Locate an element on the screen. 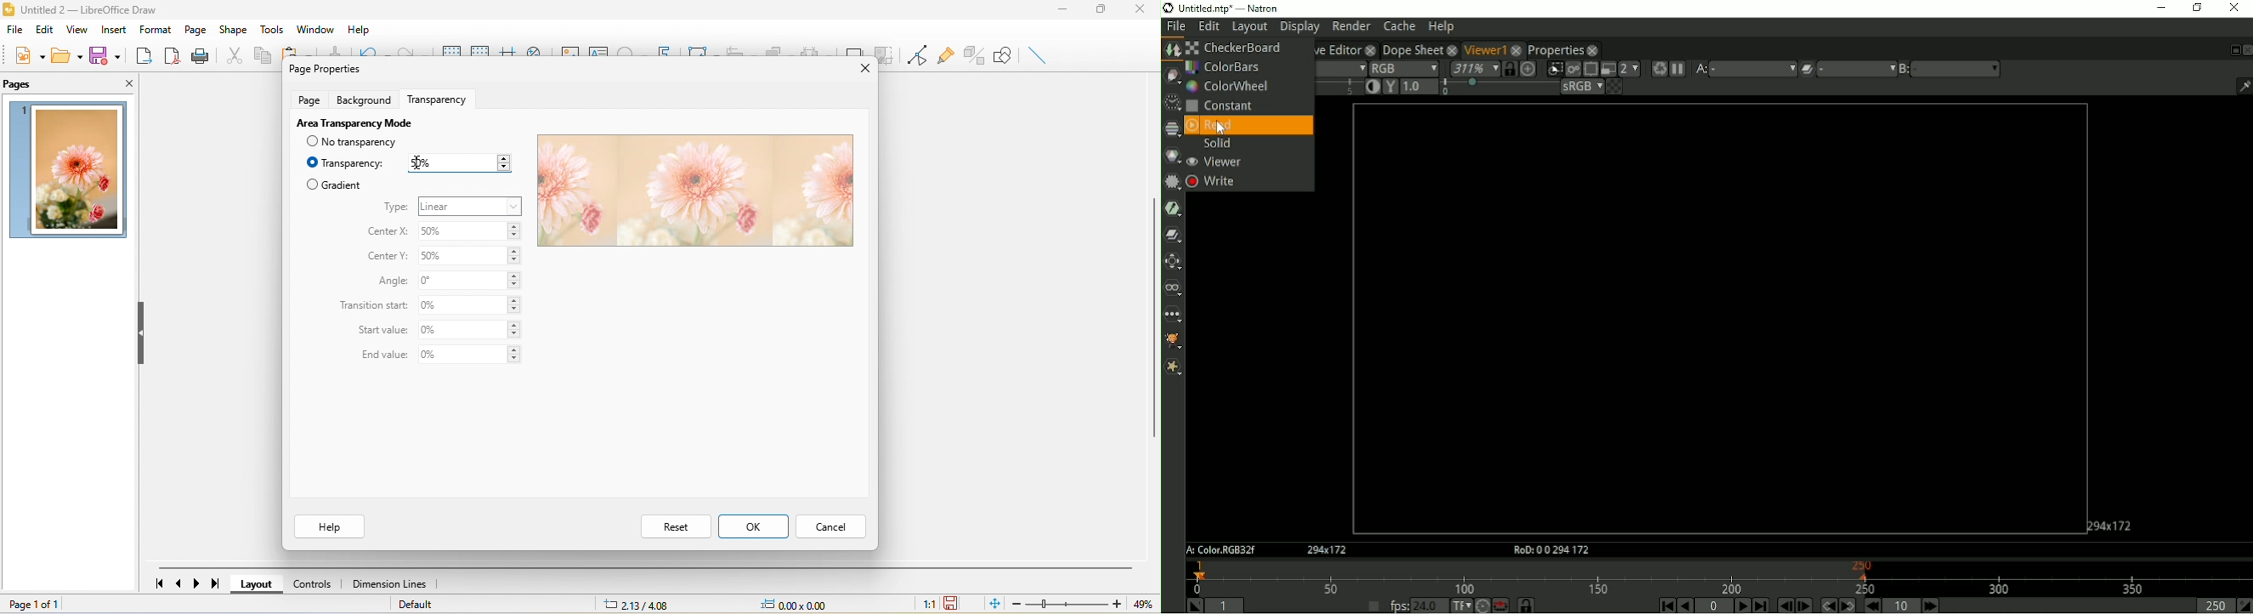 This screenshot has height=616, width=2268. background is located at coordinates (367, 99).